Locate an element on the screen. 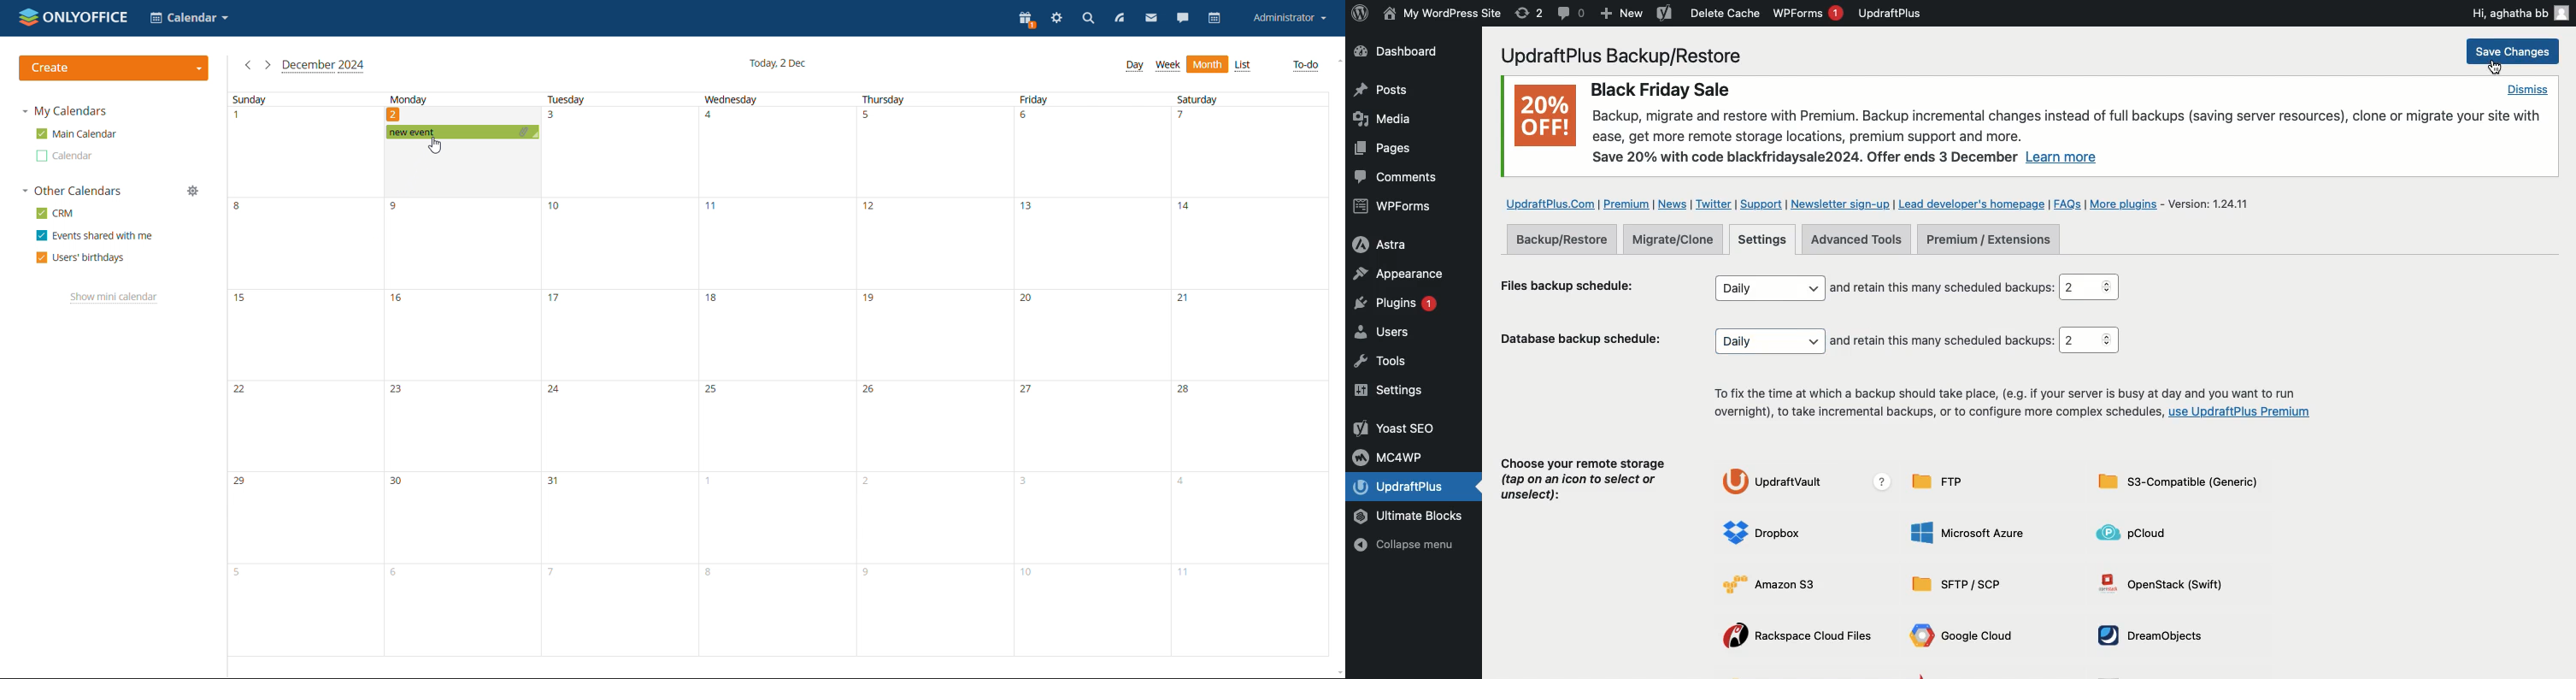  users' birthdays is located at coordinates (80, 257).